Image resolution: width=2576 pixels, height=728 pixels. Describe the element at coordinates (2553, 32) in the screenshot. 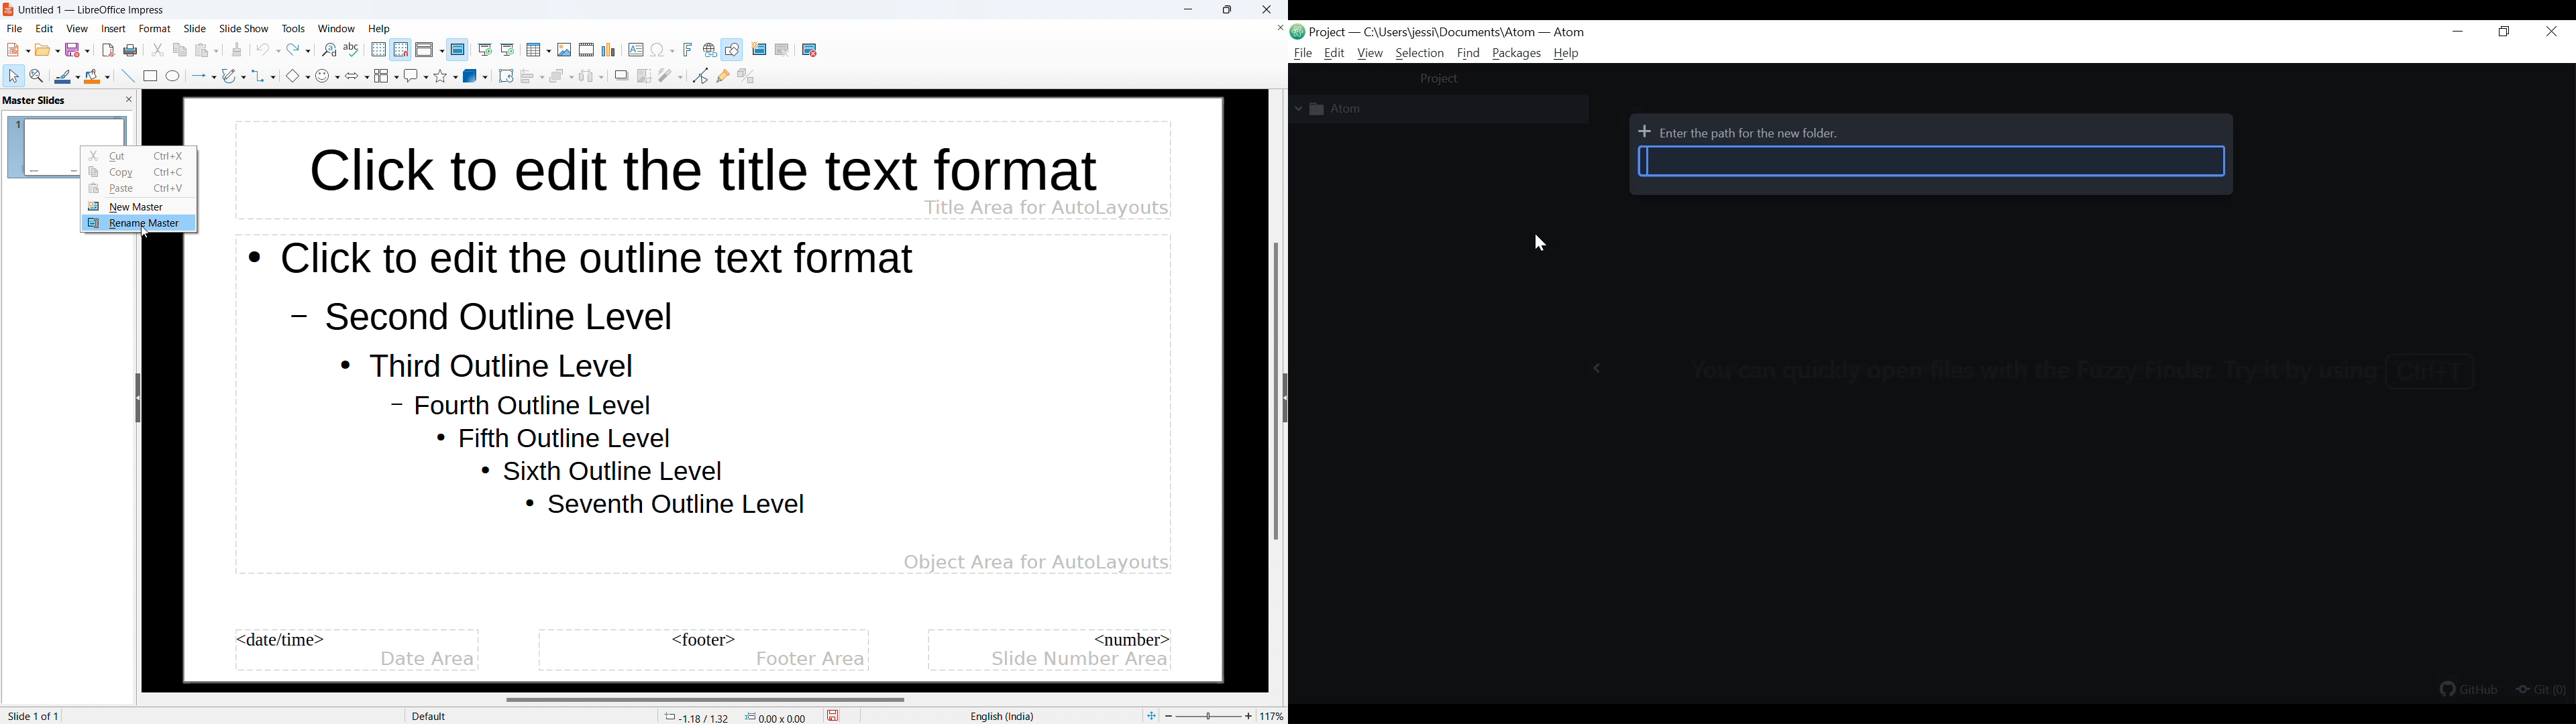

I see `Close` at that location.